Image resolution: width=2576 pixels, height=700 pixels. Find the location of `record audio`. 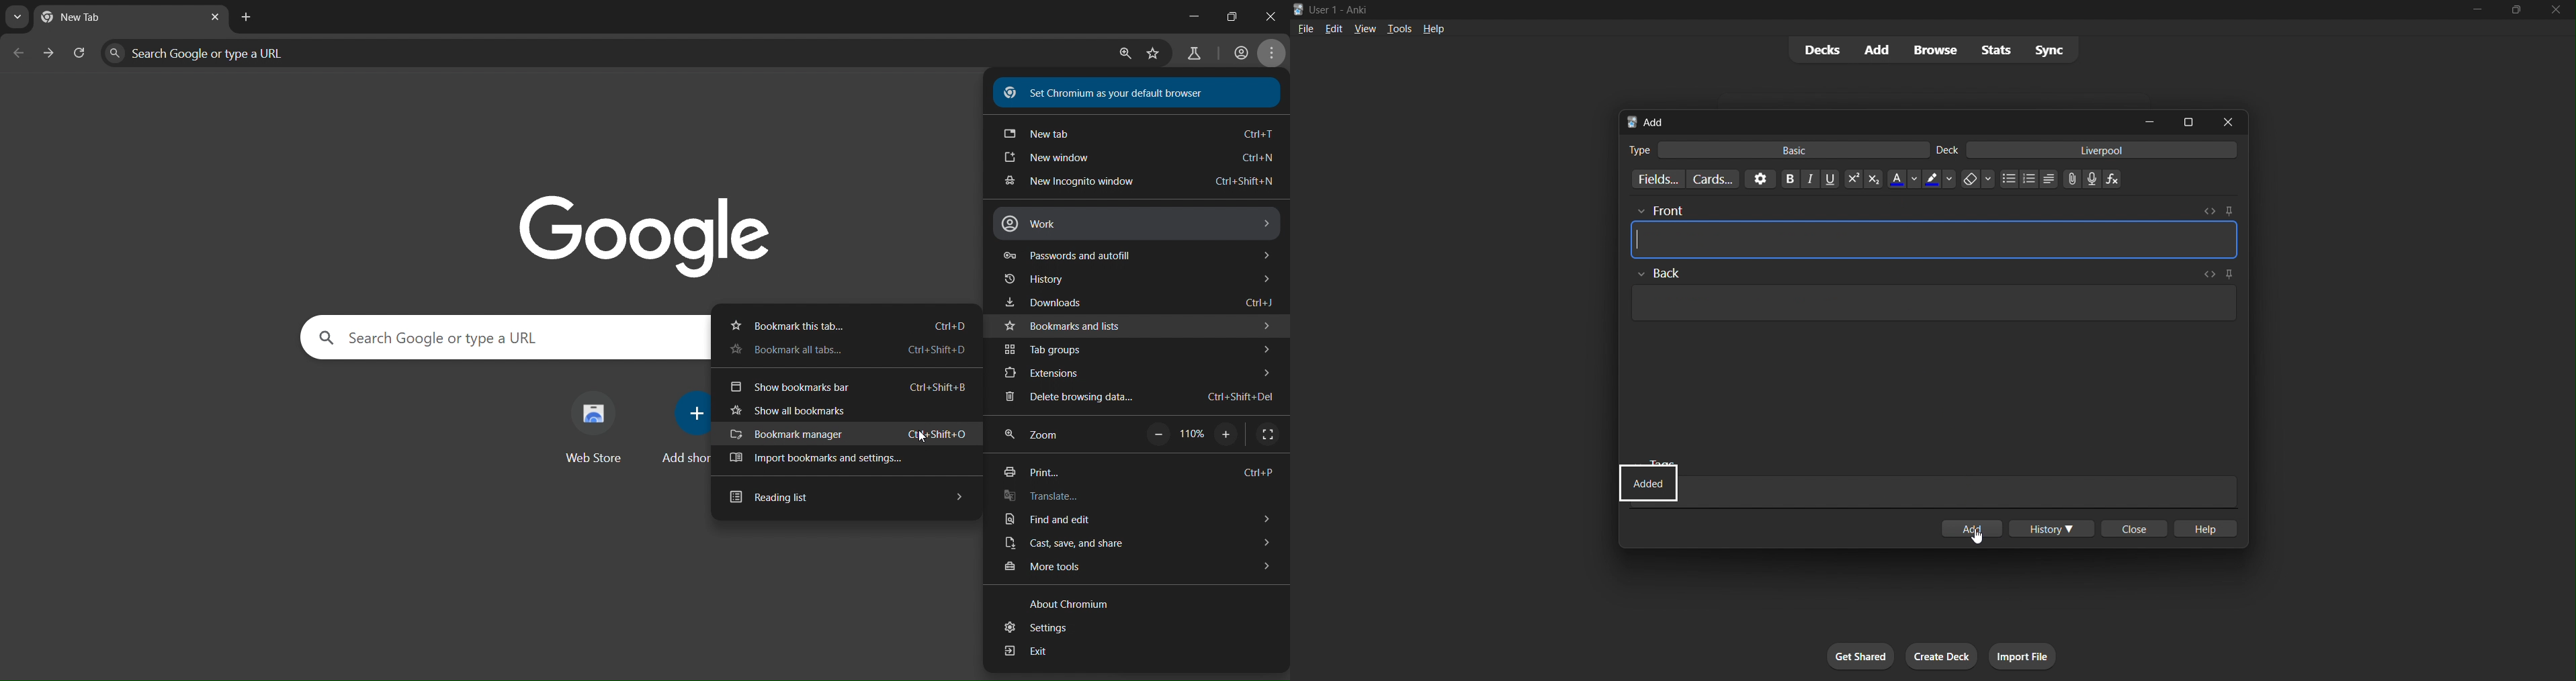

record audio is located at coordinates (2093, 178).